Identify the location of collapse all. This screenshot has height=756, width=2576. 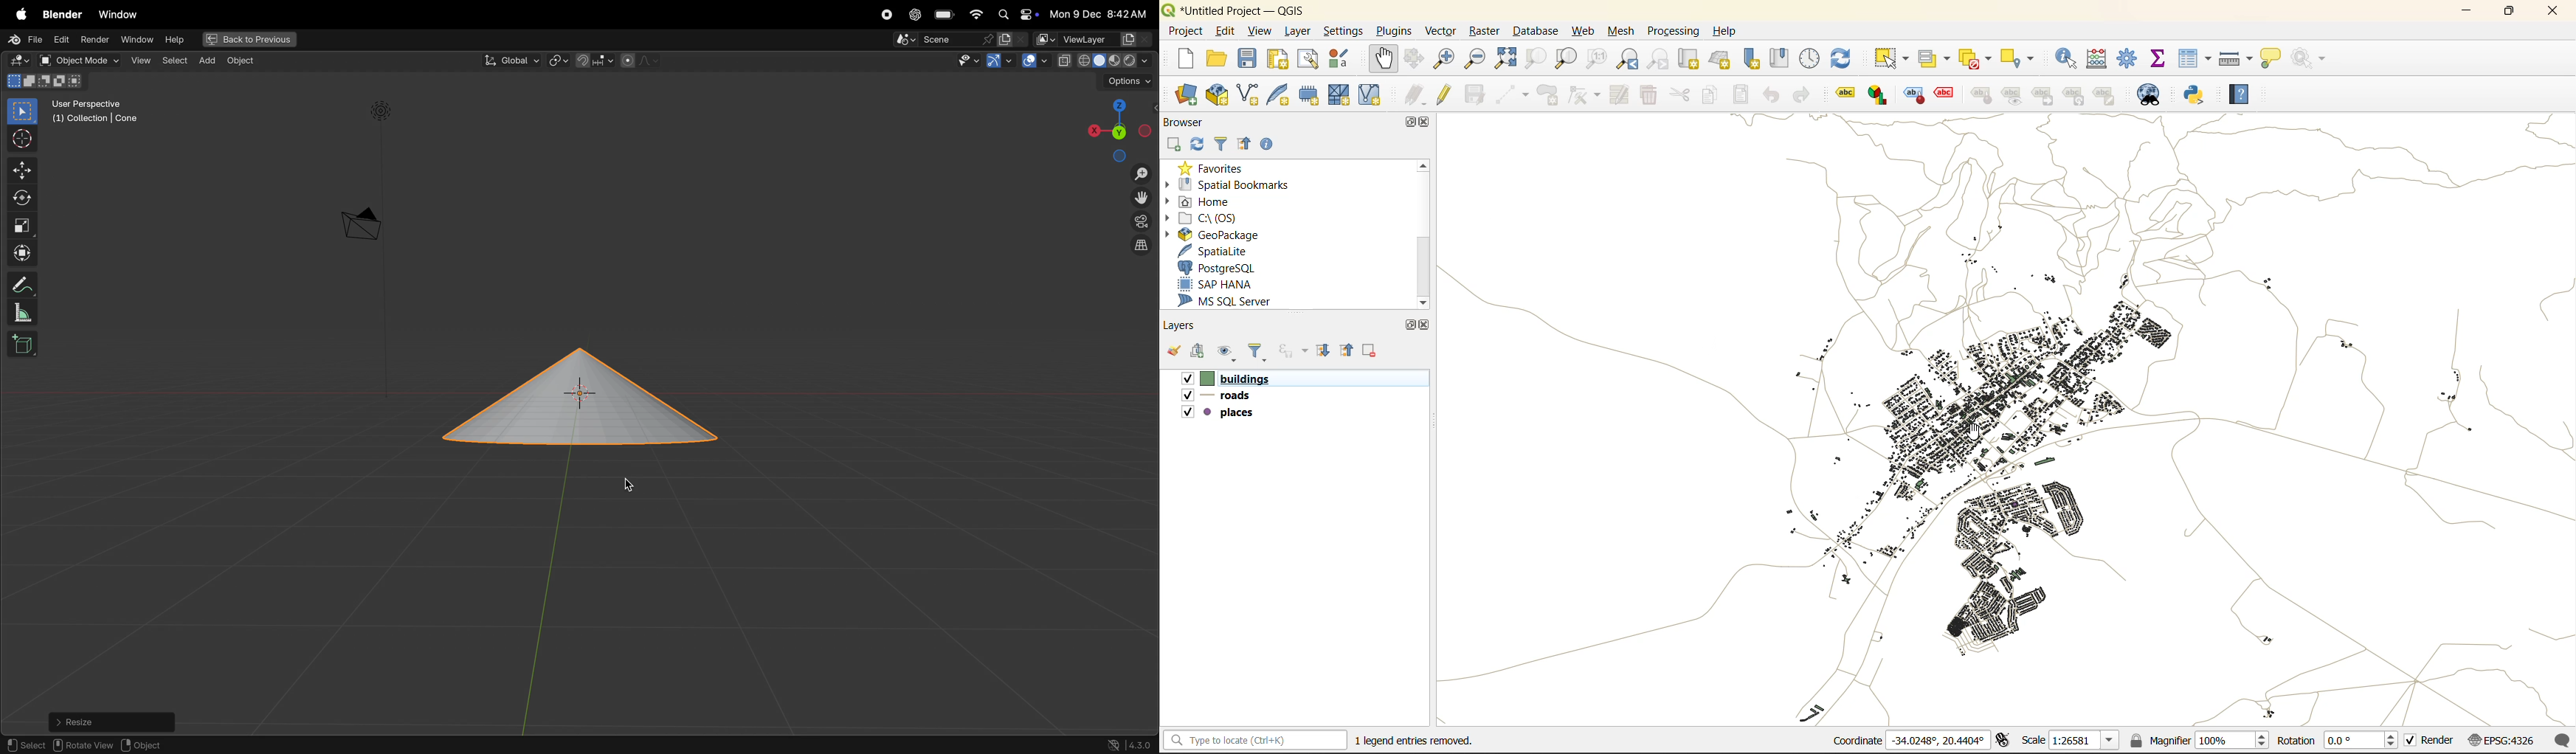
(1248, 142).